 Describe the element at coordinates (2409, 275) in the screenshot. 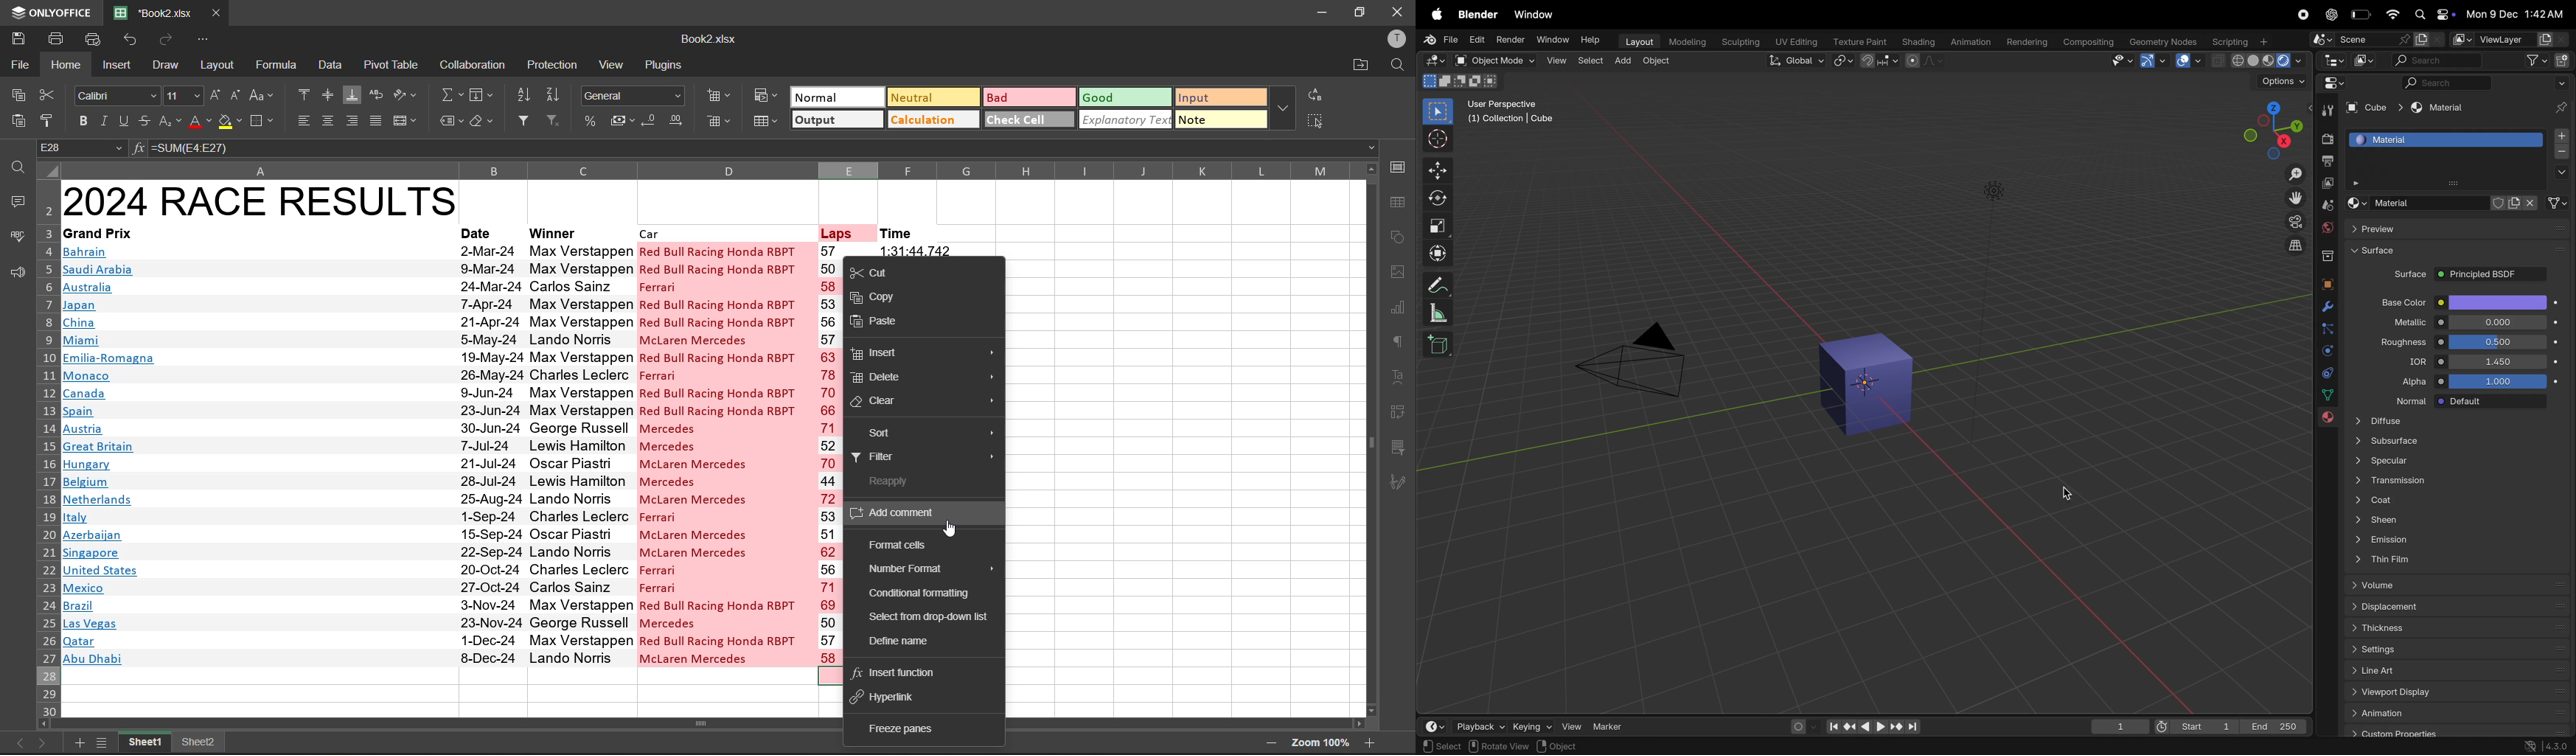

I see `Surface` at that location.